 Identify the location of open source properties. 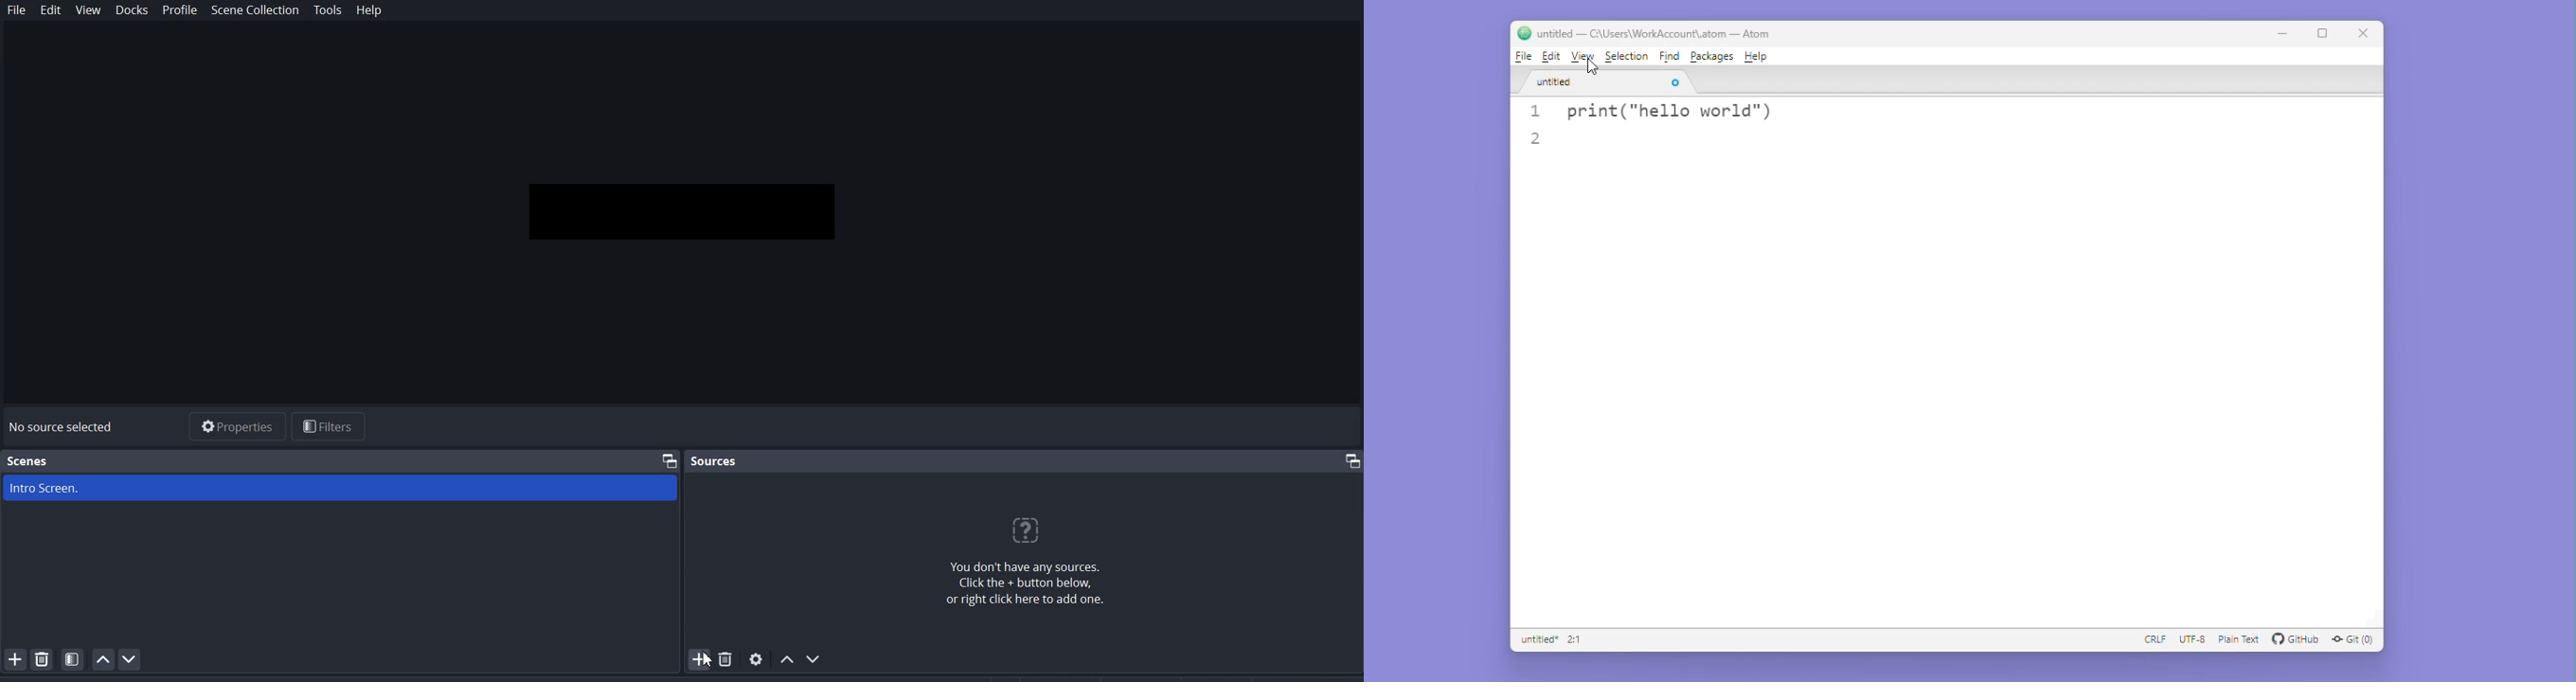
(756, 659).